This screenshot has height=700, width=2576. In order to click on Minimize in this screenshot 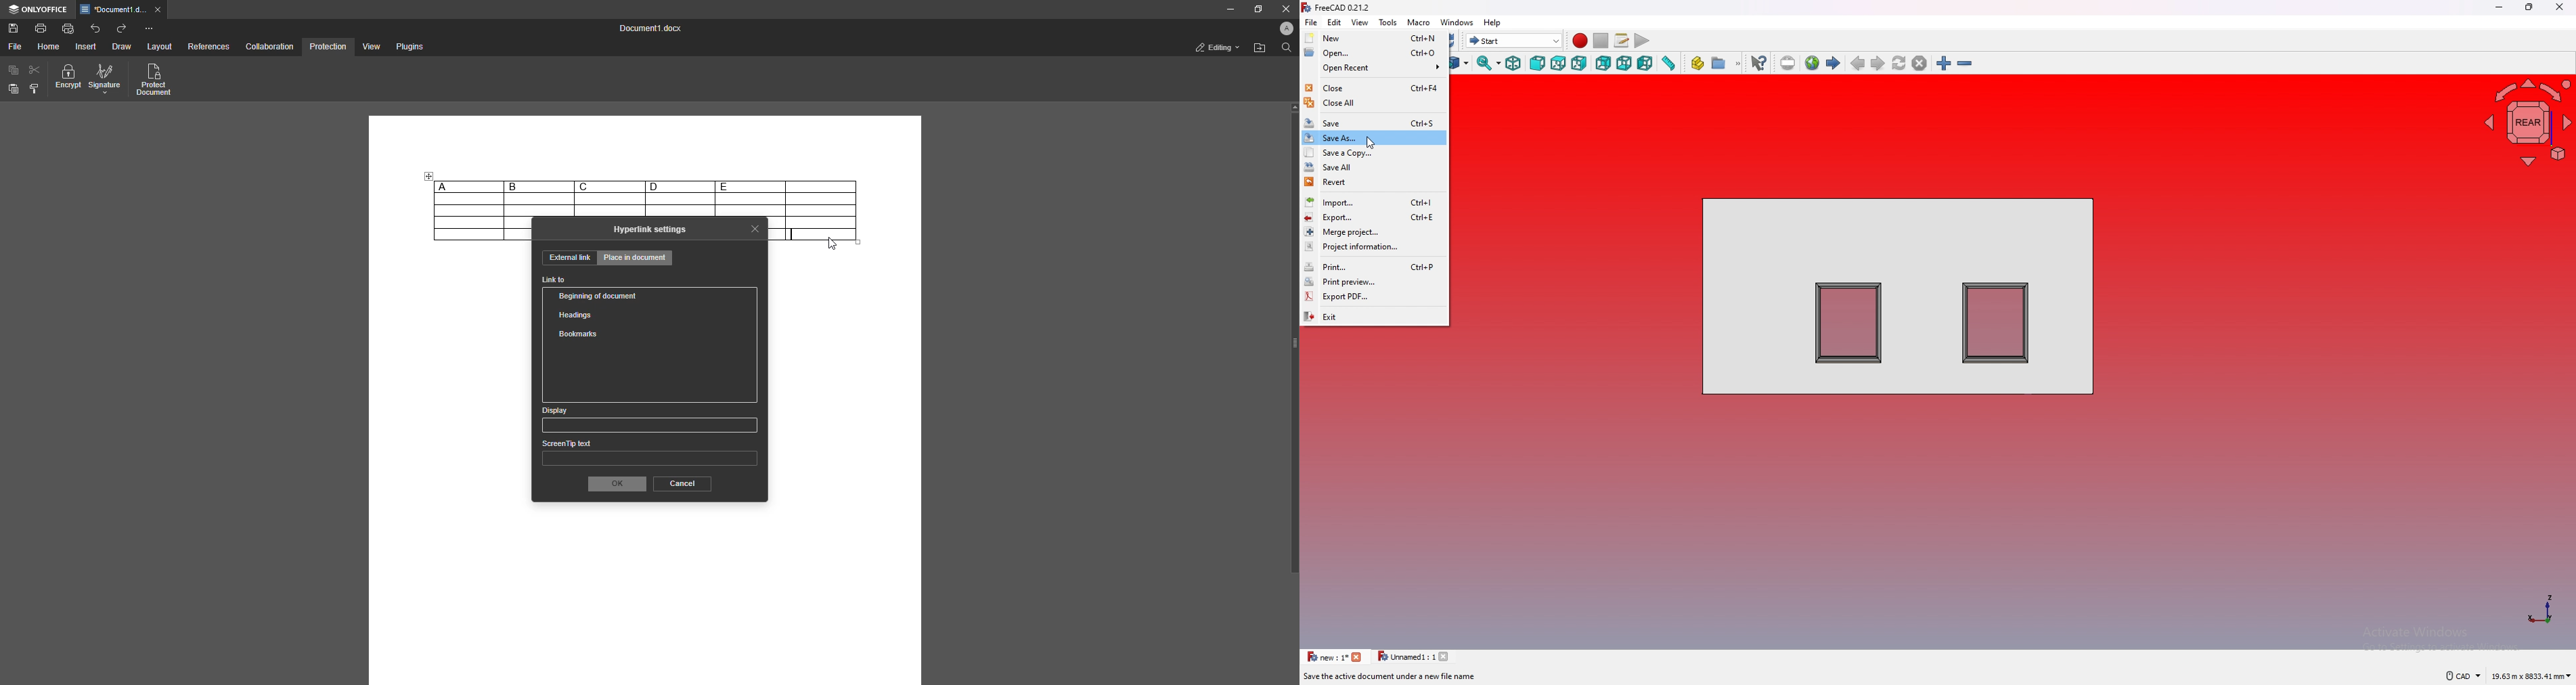, I will do `click(1226, 9)`.